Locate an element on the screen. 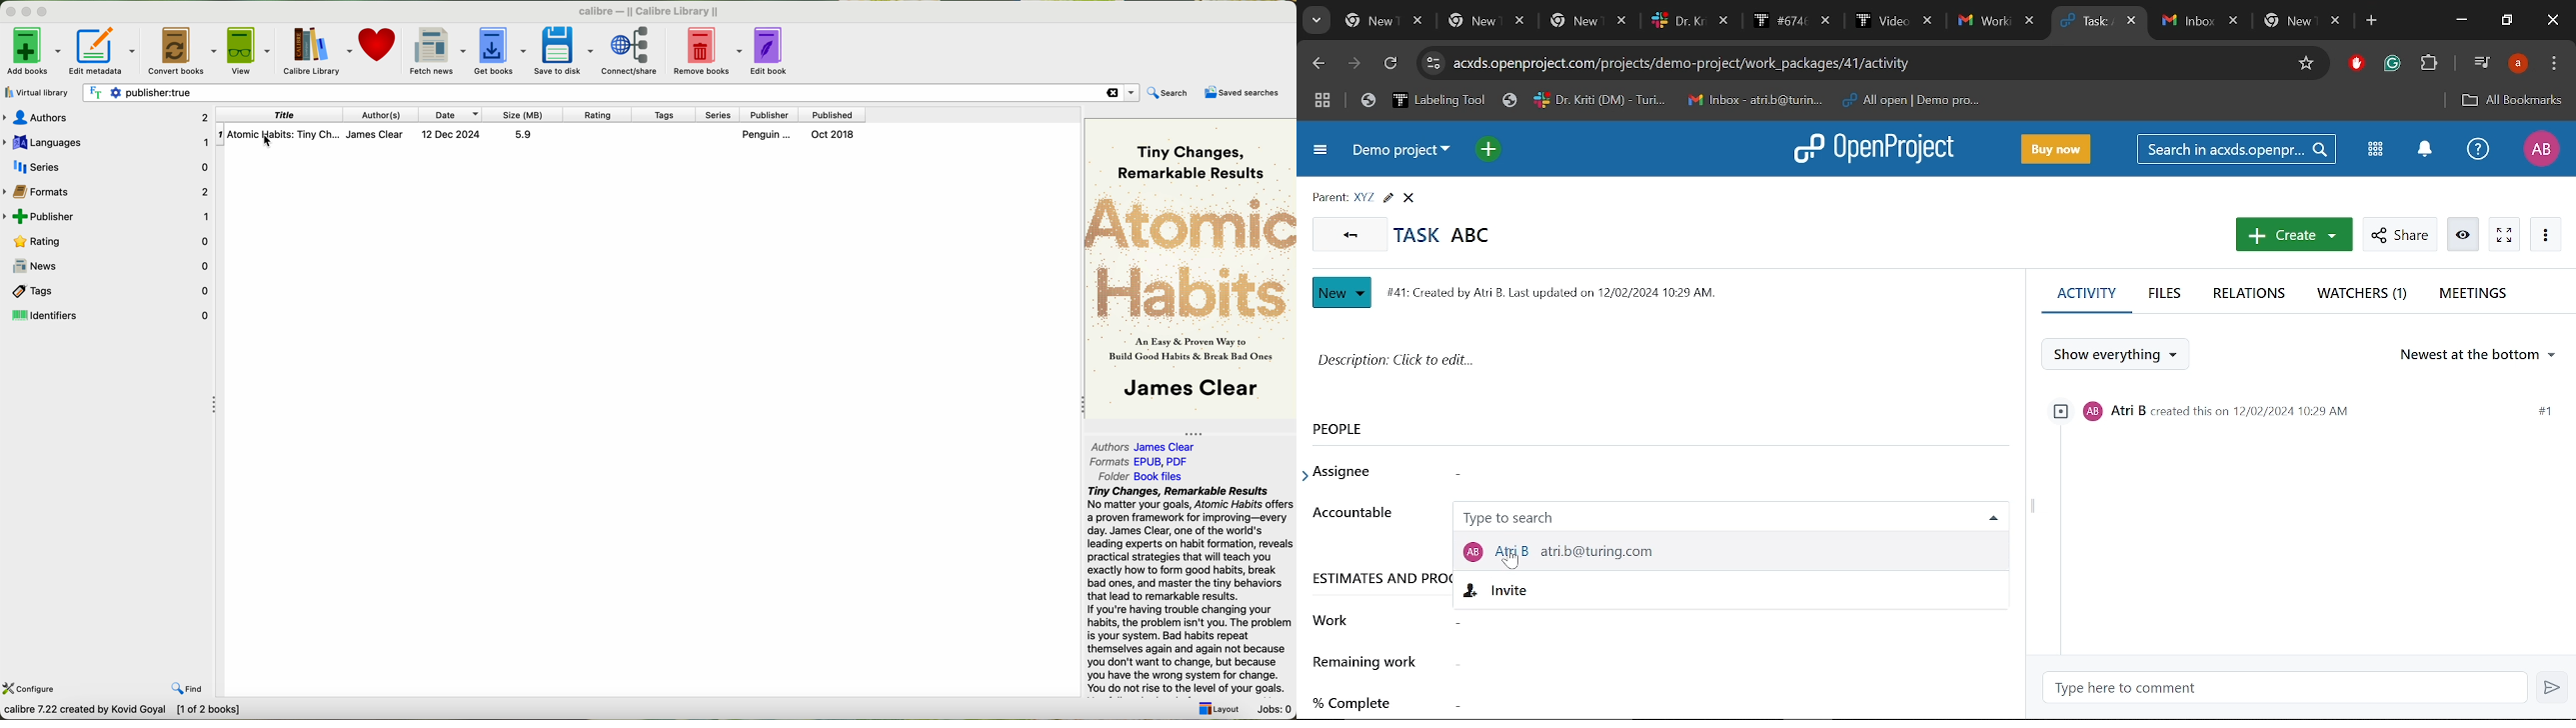 The width and height of the screenshot is (2576, 728). Current project is located at coordinates (1401, 152).